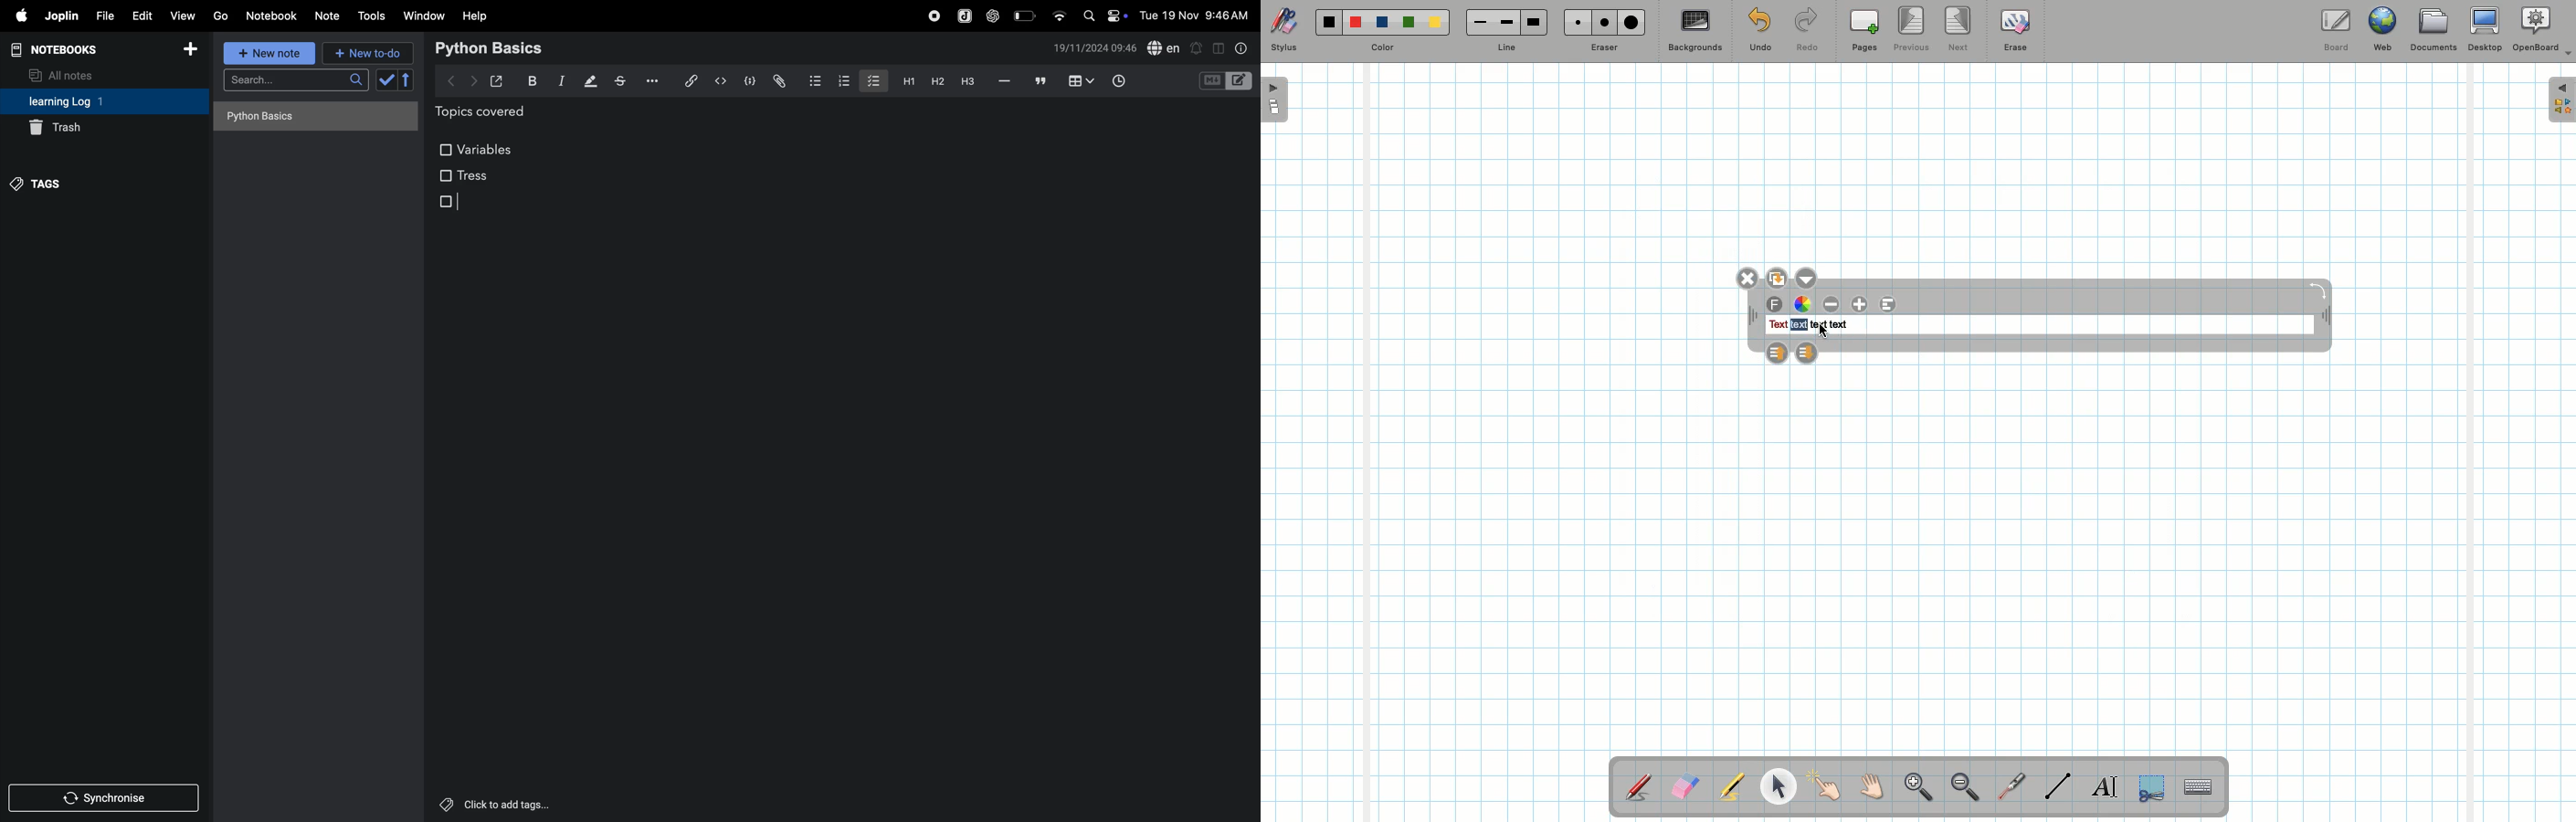 The image size is (2576, 840). Describe the element at coordinates (106, 799) in the screenshot. I see `synchronise` at that location.